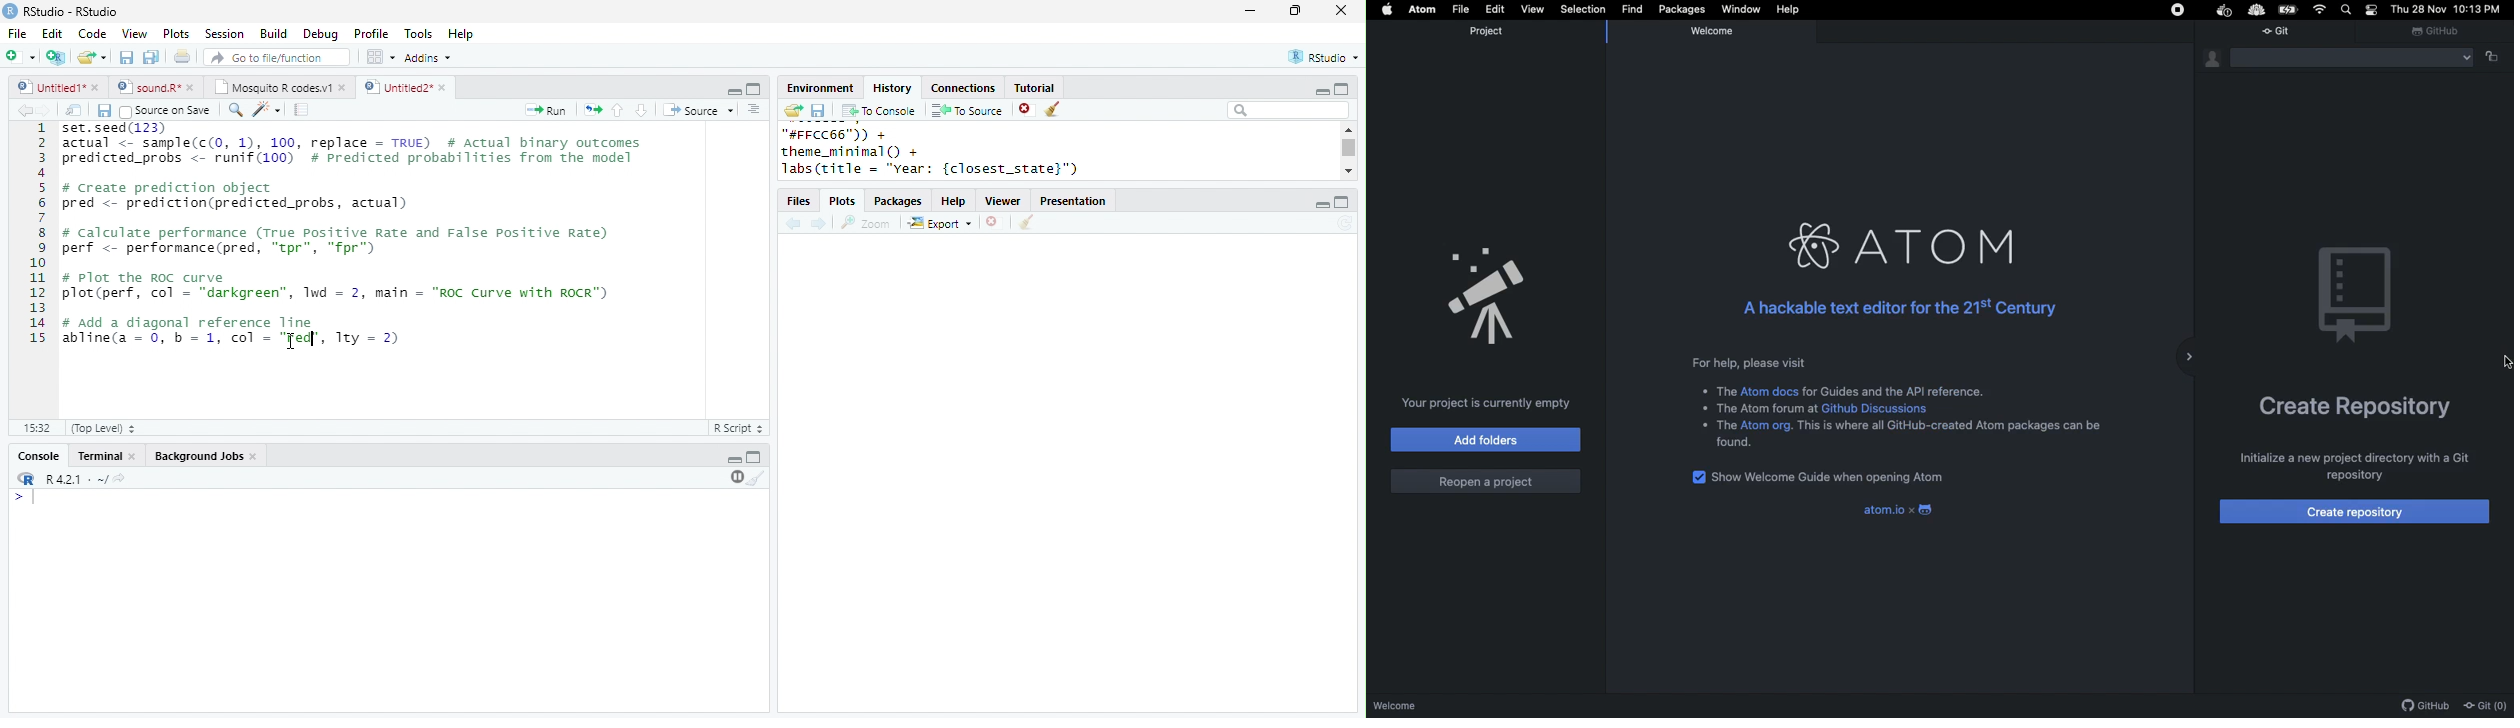 This screenshot has height=728, width=2520. I want to click on Session, so click(224, 34).